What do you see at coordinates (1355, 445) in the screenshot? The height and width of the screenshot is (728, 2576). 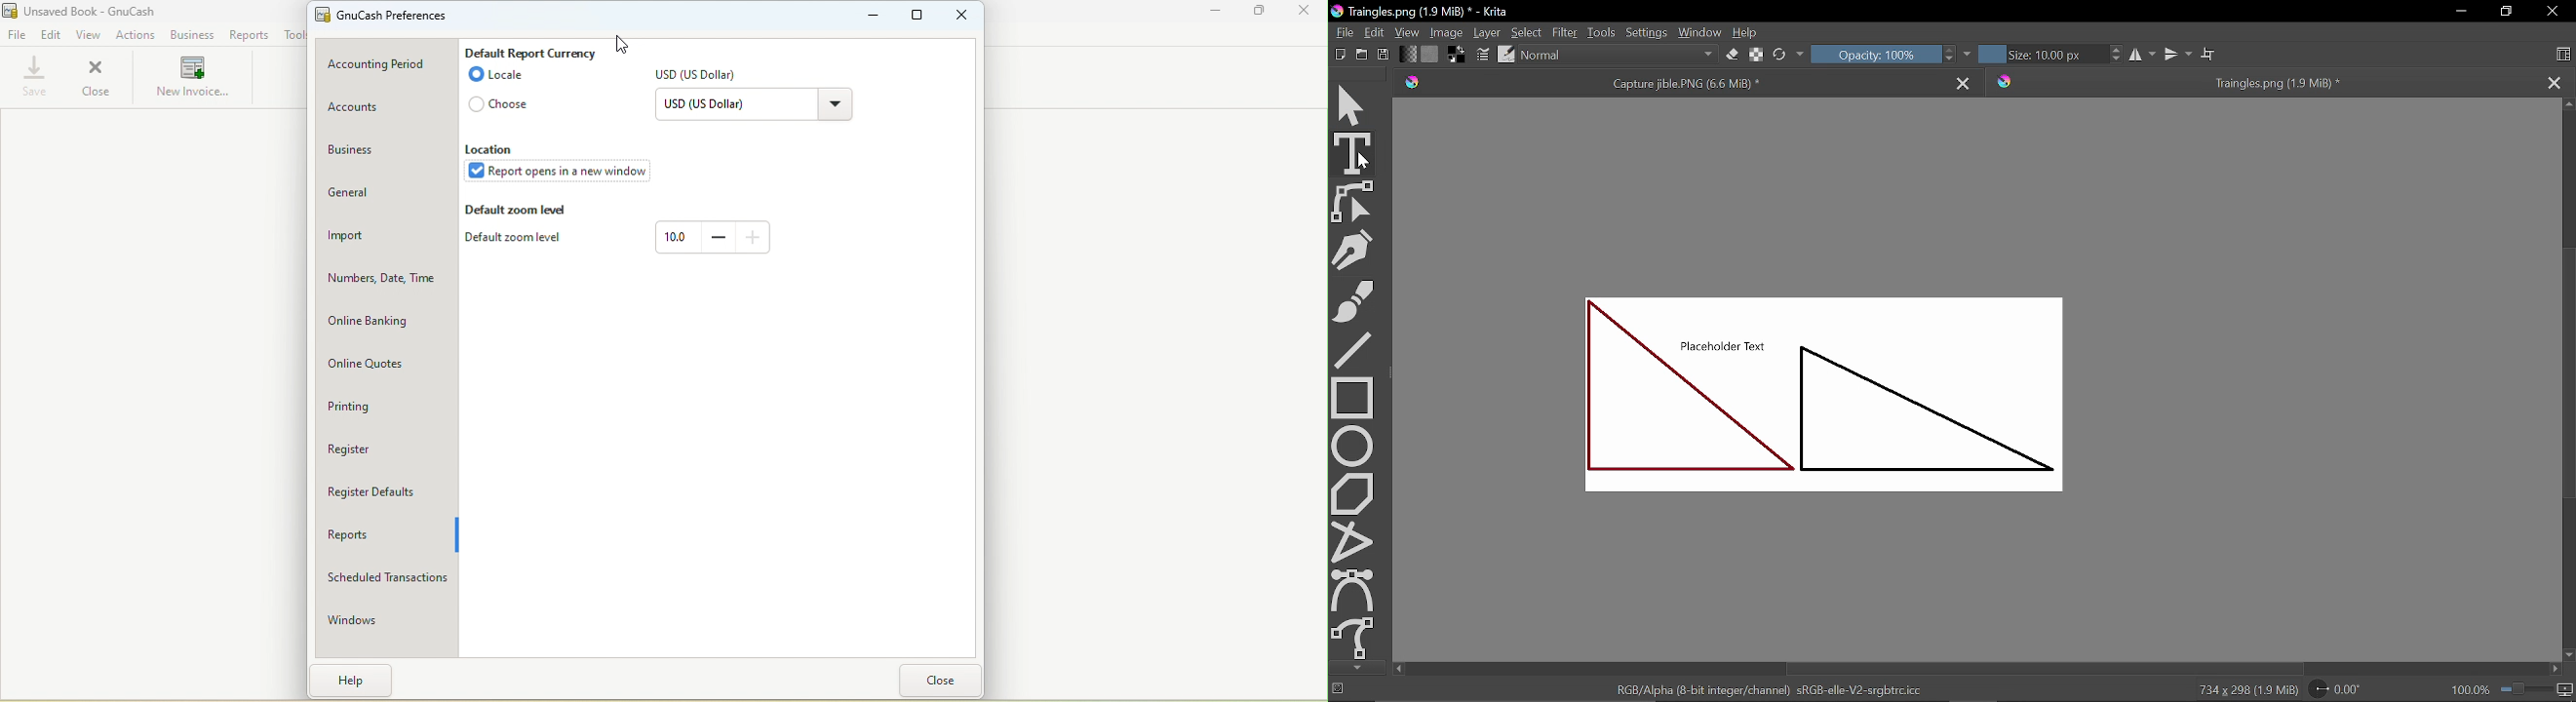 I see `Ellipse tool` at bounding box center [1355, 445].